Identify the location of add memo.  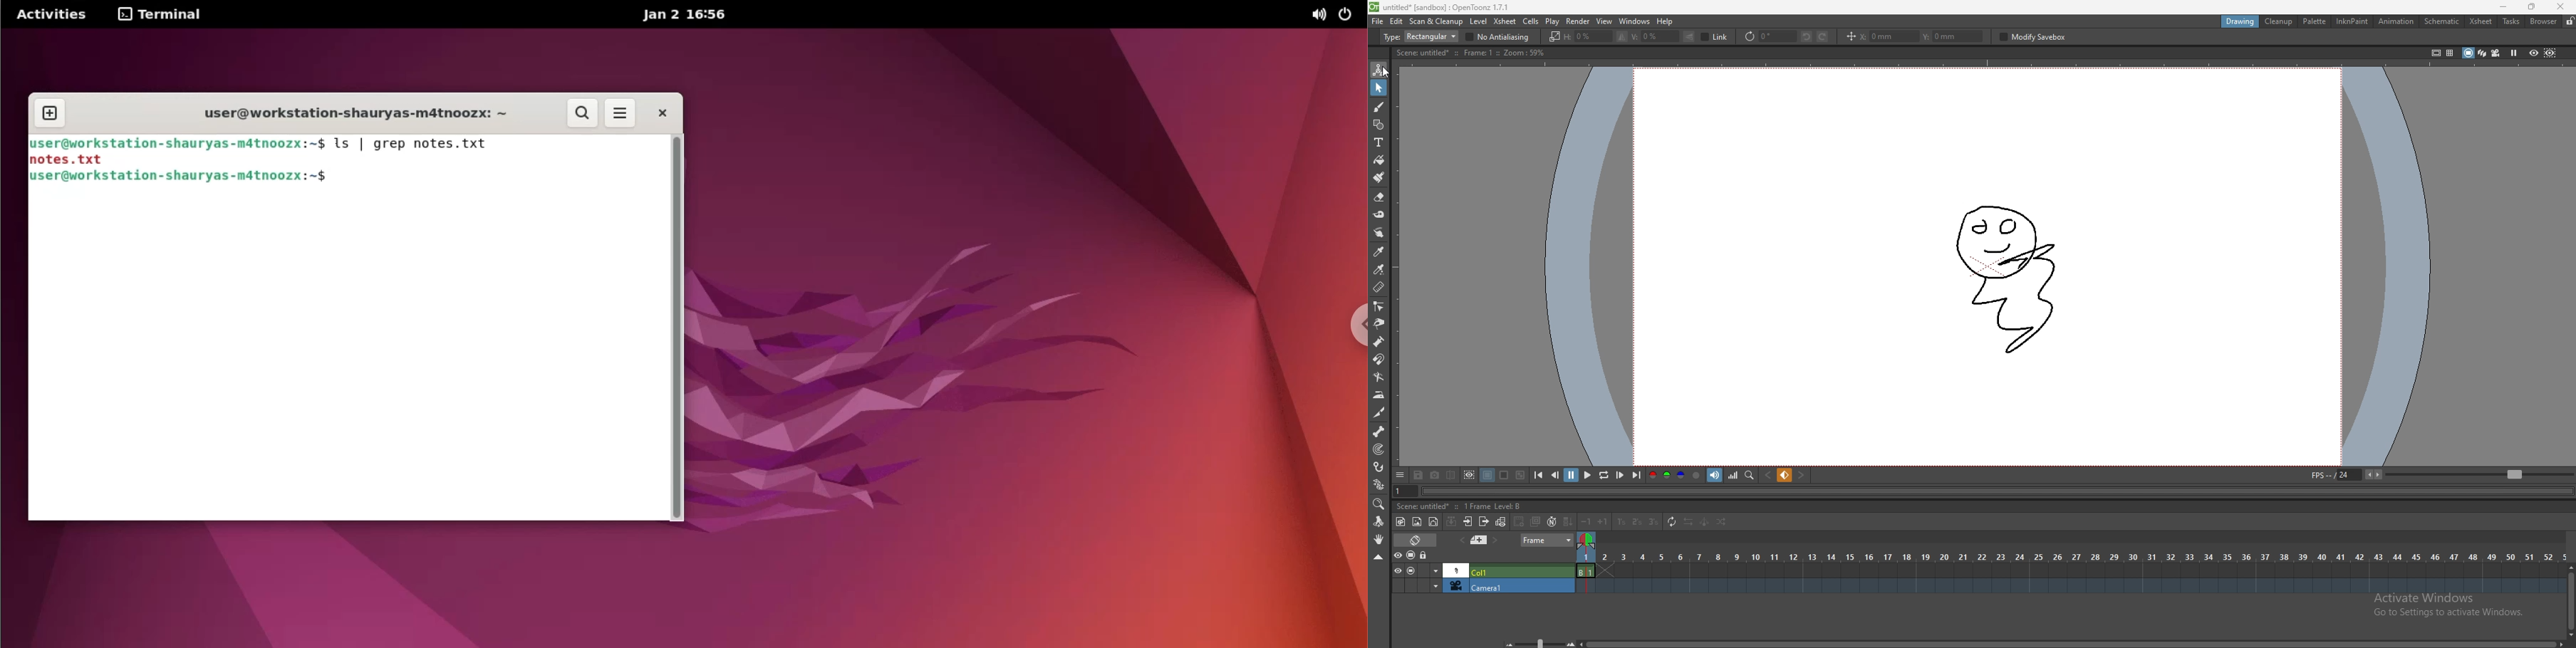
(1479, 540).